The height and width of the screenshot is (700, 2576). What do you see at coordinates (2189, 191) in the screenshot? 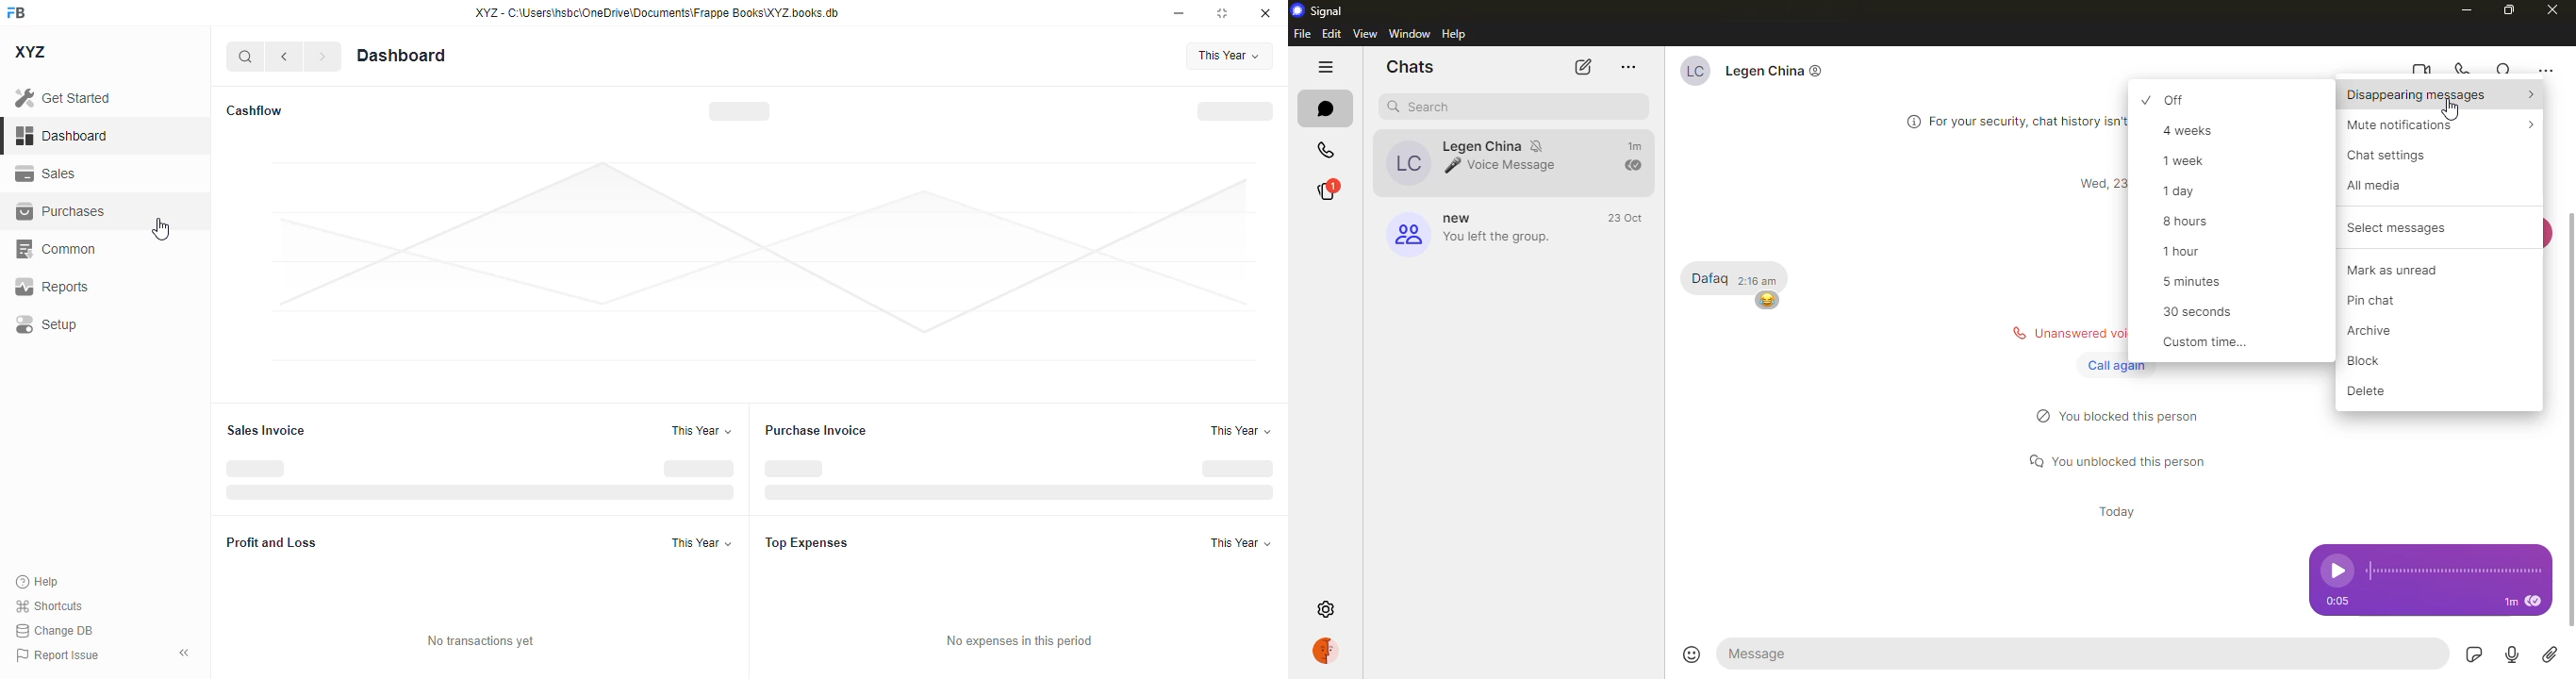
I see `1 day` at bounding box center [2189, 191].